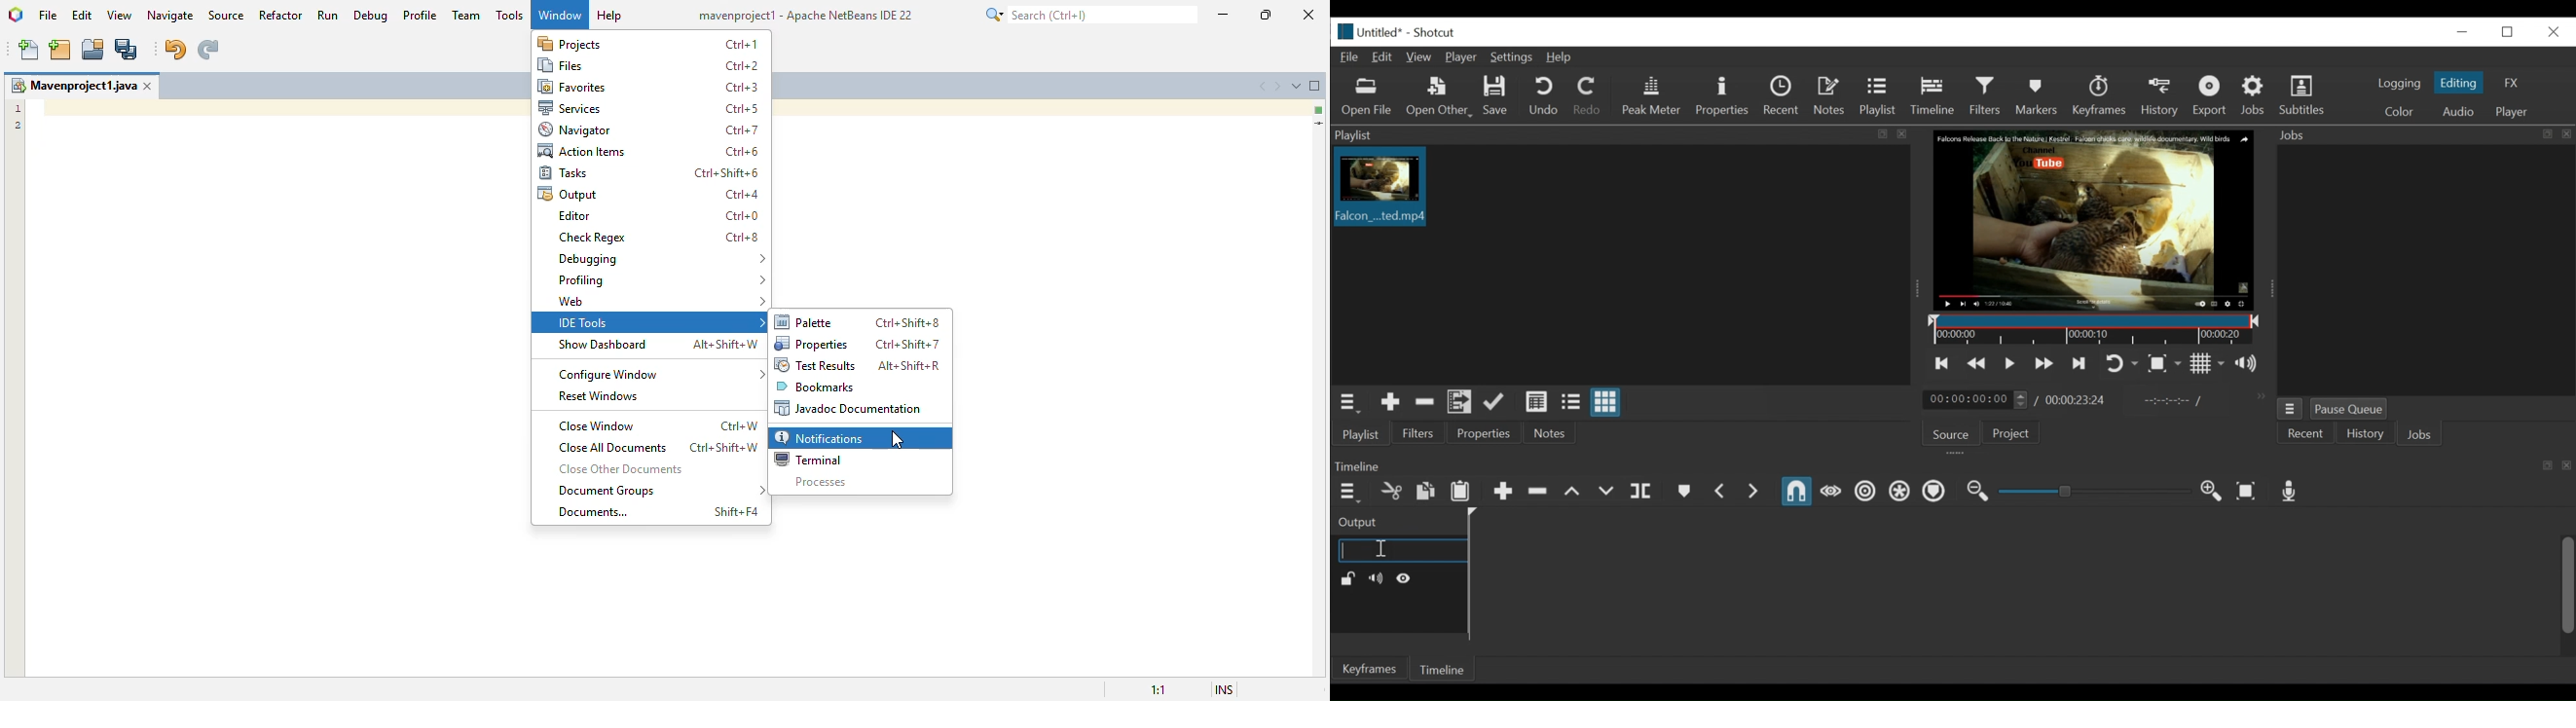 The height and width of the screenshot is (728, 2576). Describe the element at coordinates (1978, 363) in the screenshot. I see `Play quickly backward` at that location.